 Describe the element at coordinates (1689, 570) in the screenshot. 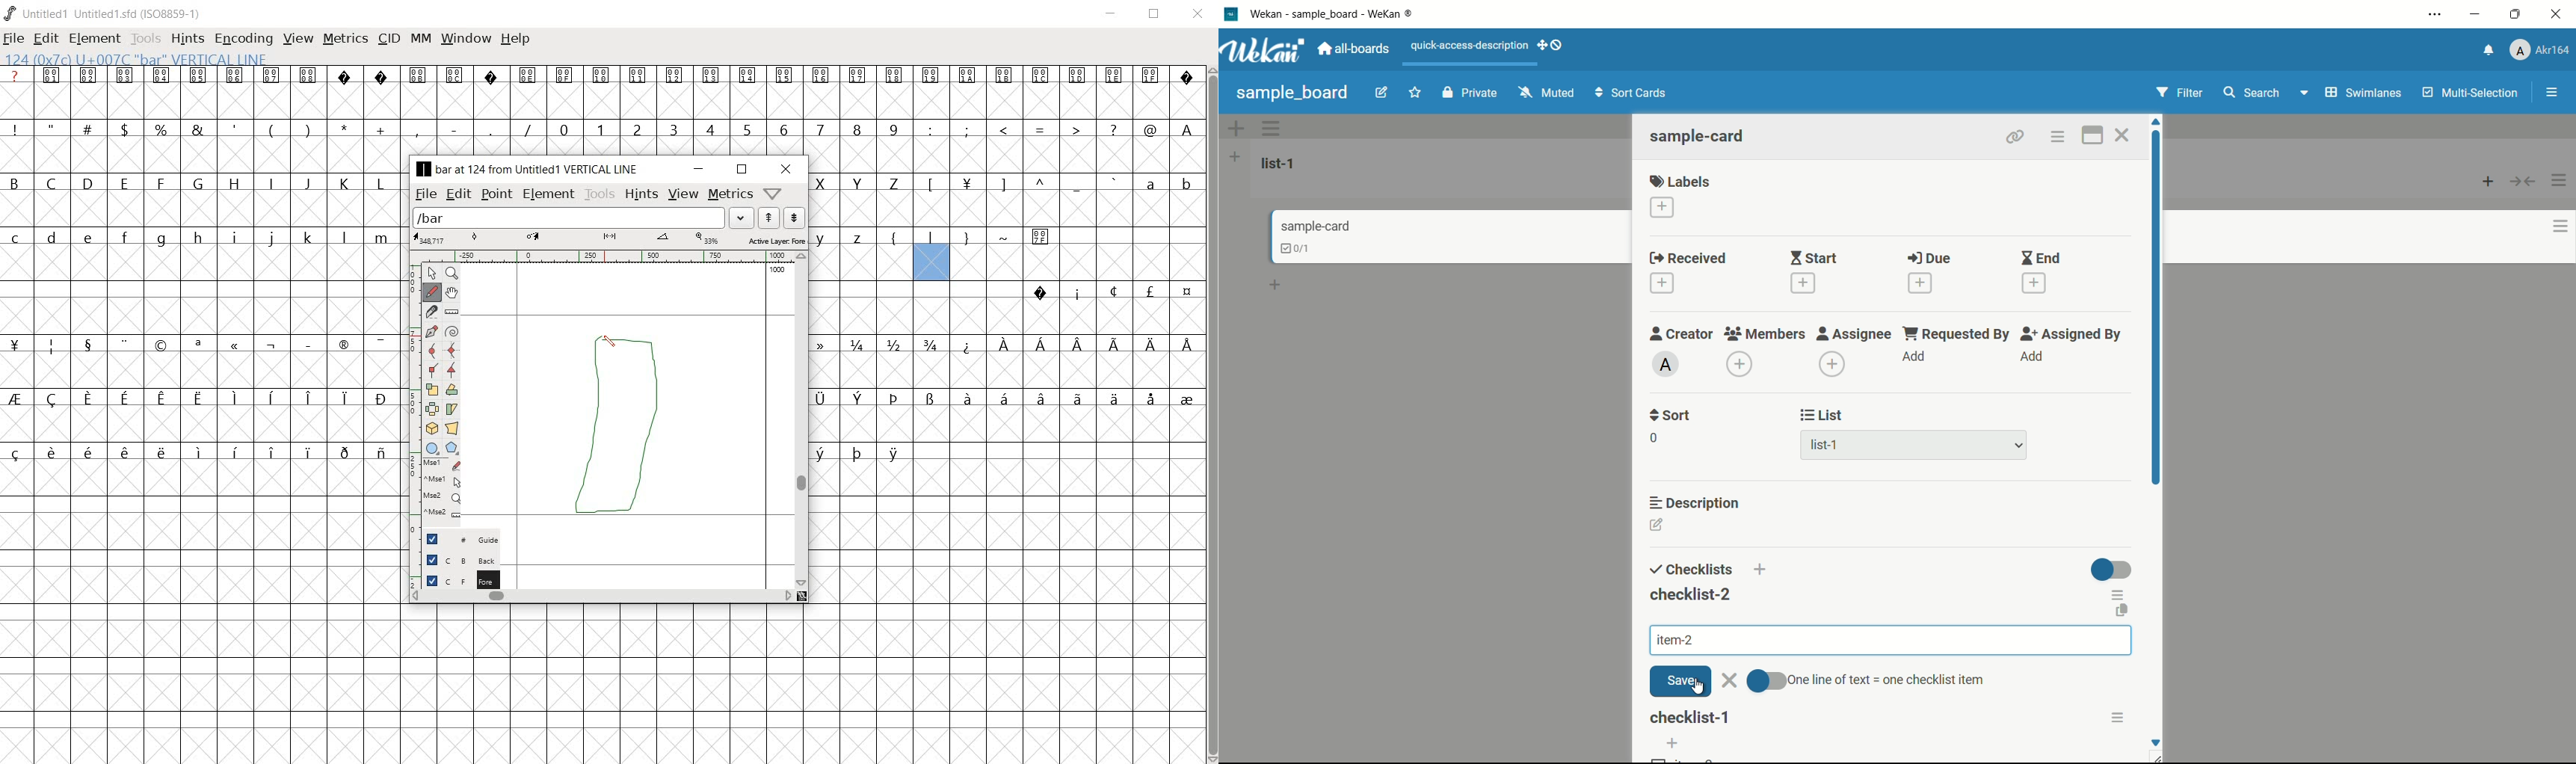

I see `checklist` at that location.